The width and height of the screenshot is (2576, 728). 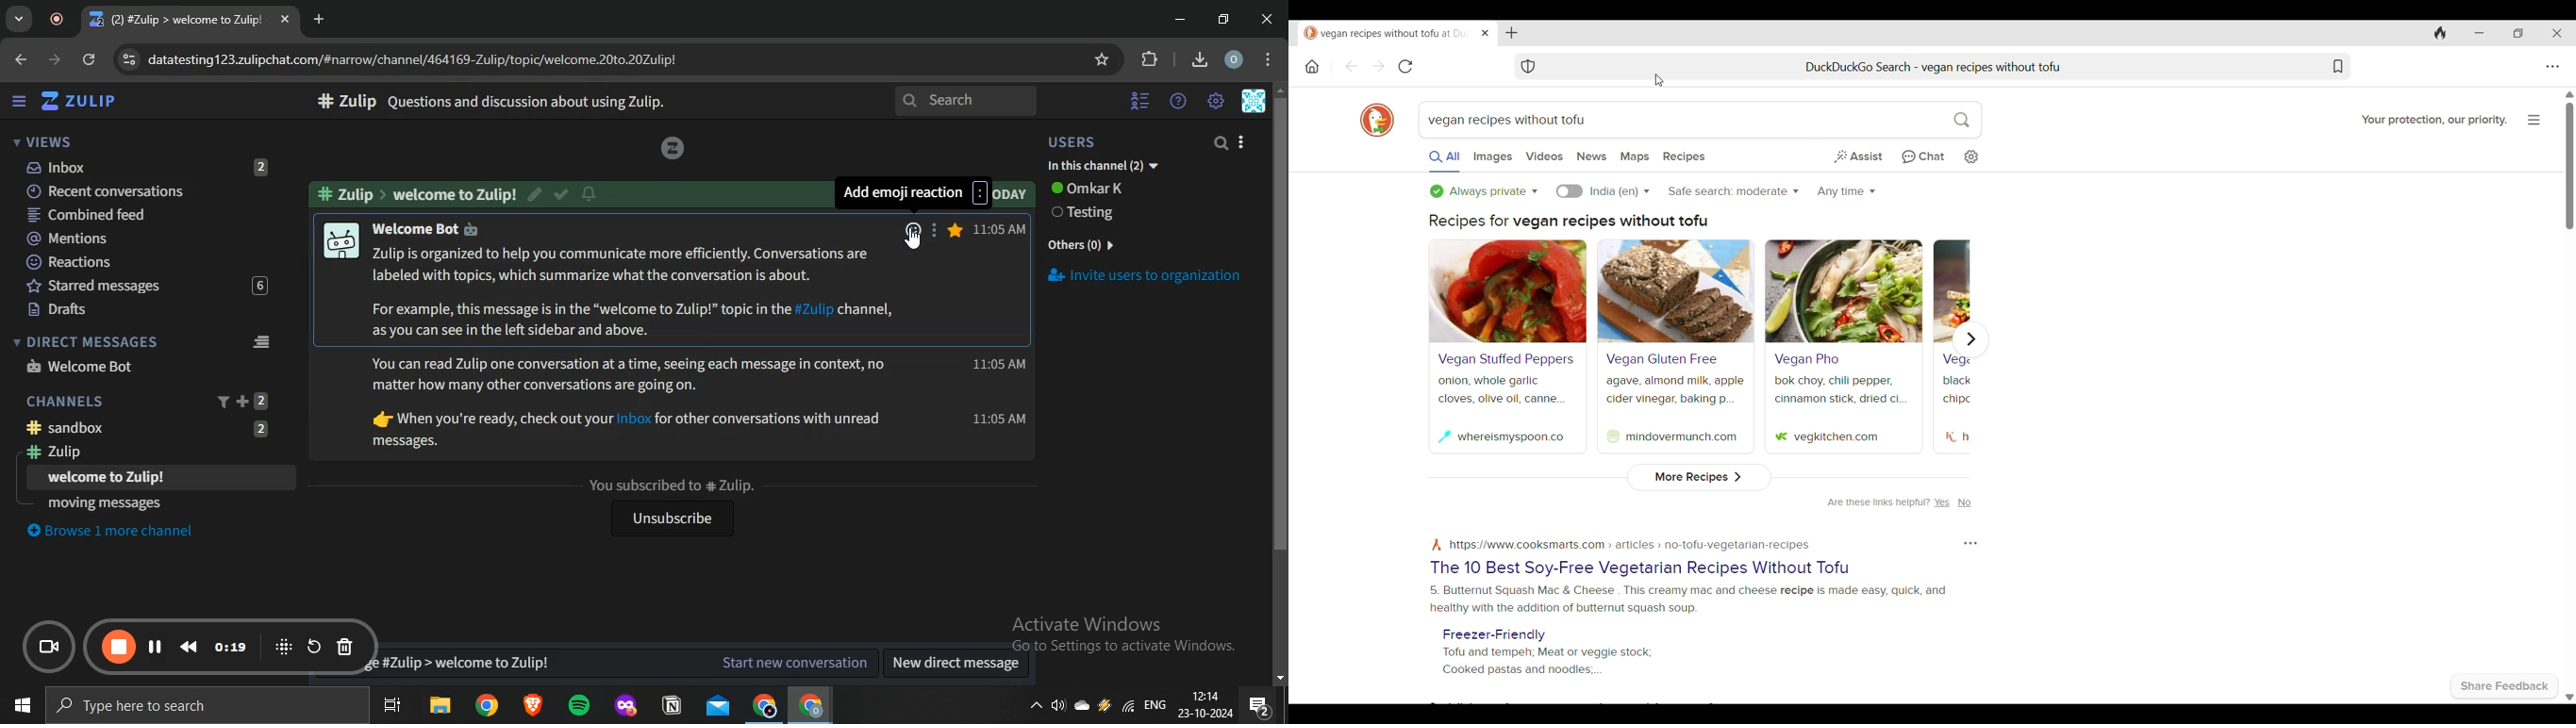 What do you see at coordinates (419, 193) in the screenshot?
I see `text` at bounding box center [419, 193].